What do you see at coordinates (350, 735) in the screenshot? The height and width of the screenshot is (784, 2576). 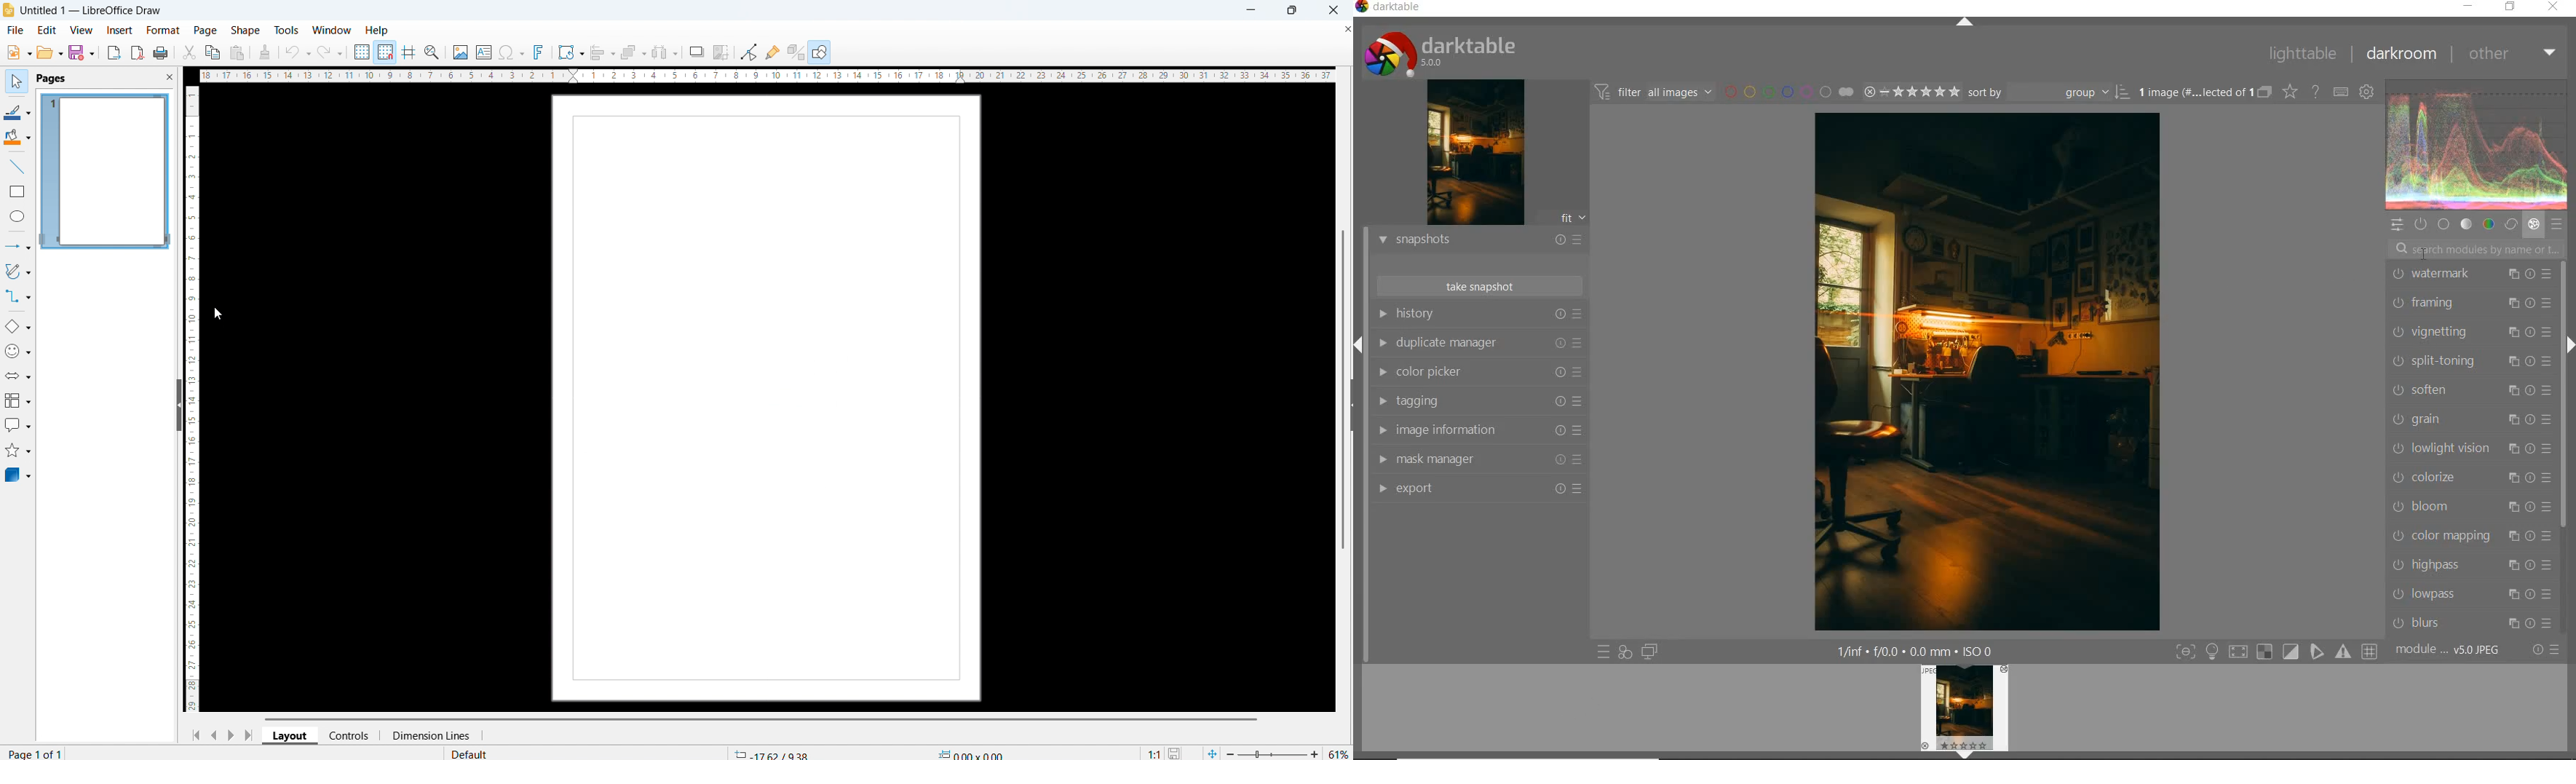 I see `controls` at bounding box center [350, 735].